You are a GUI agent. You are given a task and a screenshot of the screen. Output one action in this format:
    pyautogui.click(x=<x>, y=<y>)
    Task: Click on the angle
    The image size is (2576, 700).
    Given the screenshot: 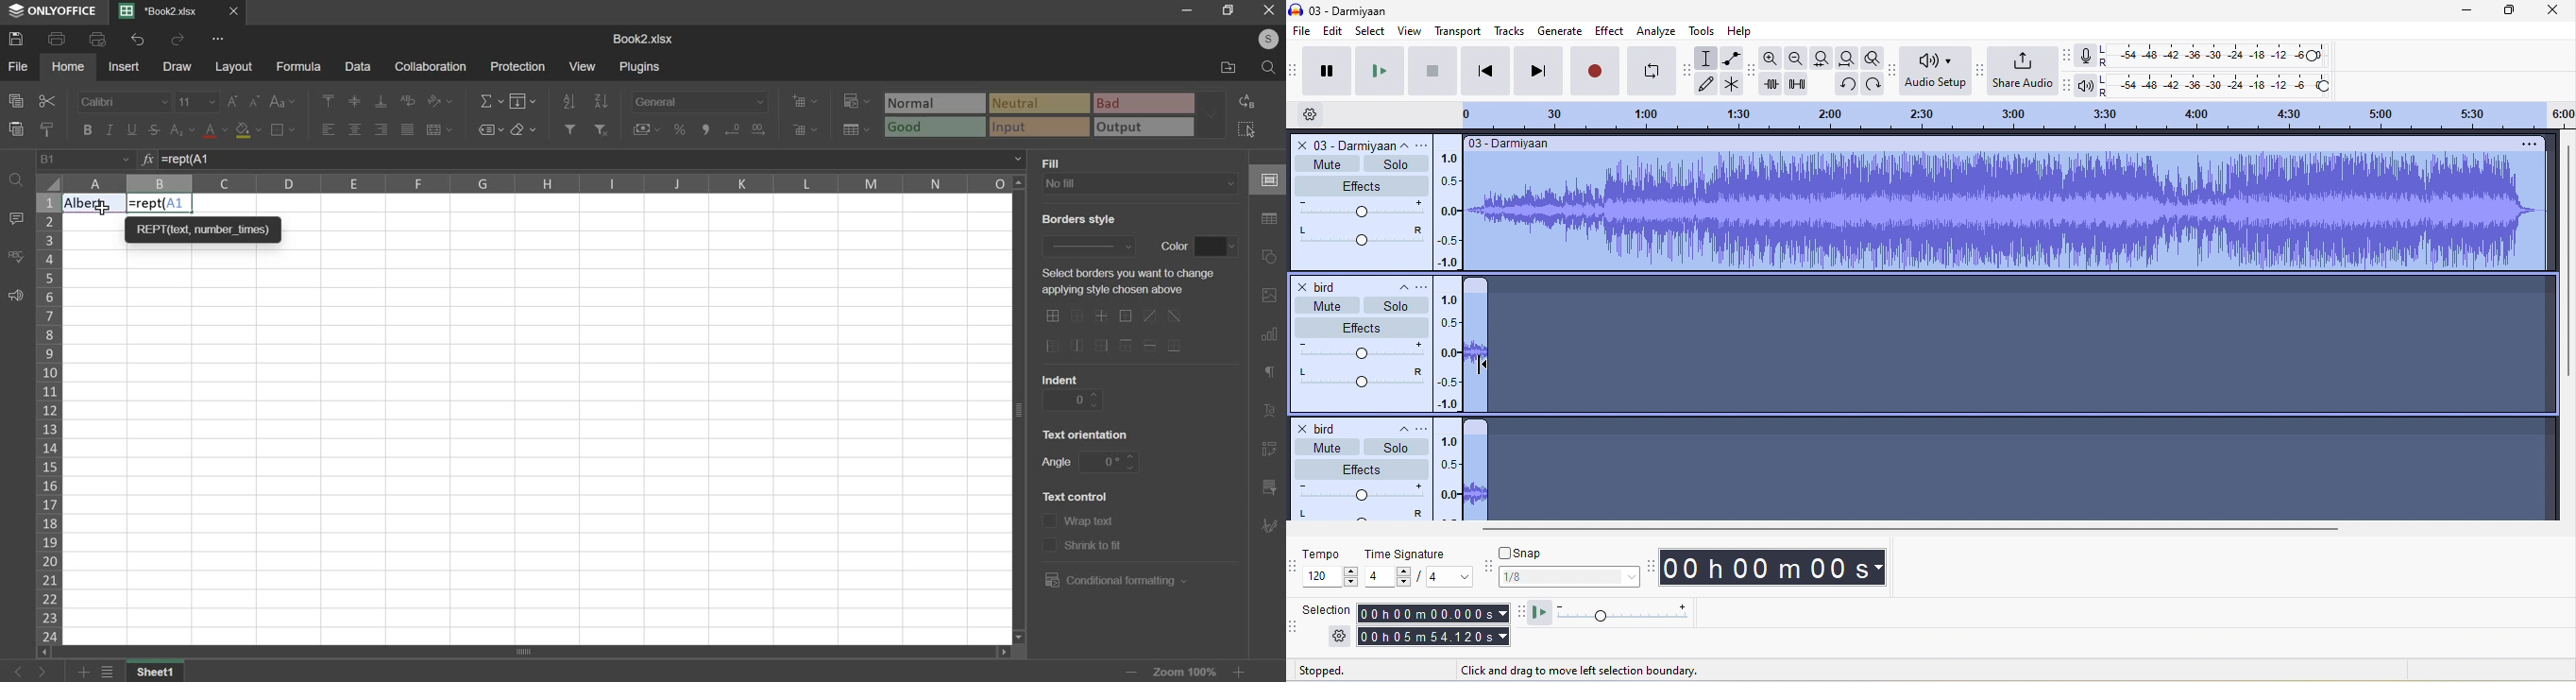 What is the action you would take?
    pyautogui.click(x=1110, y=463)
    